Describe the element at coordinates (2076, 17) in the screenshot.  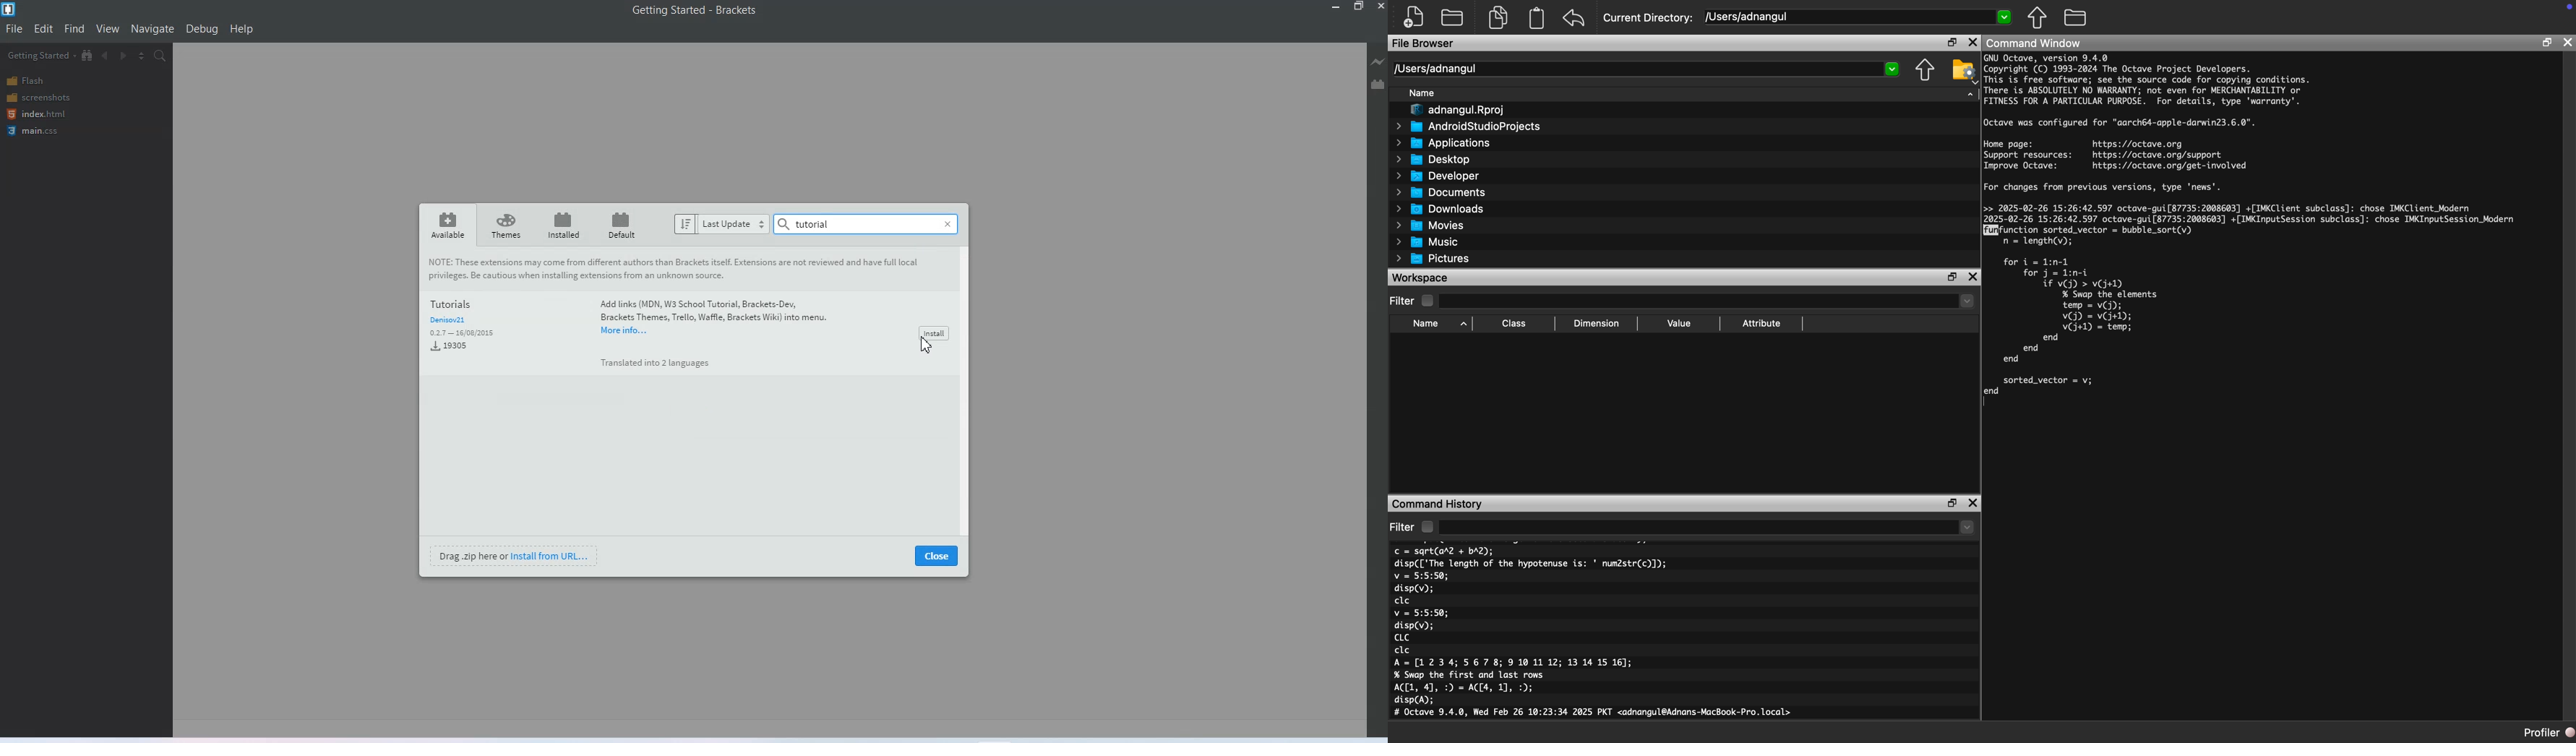
I see `Folder` at that location.